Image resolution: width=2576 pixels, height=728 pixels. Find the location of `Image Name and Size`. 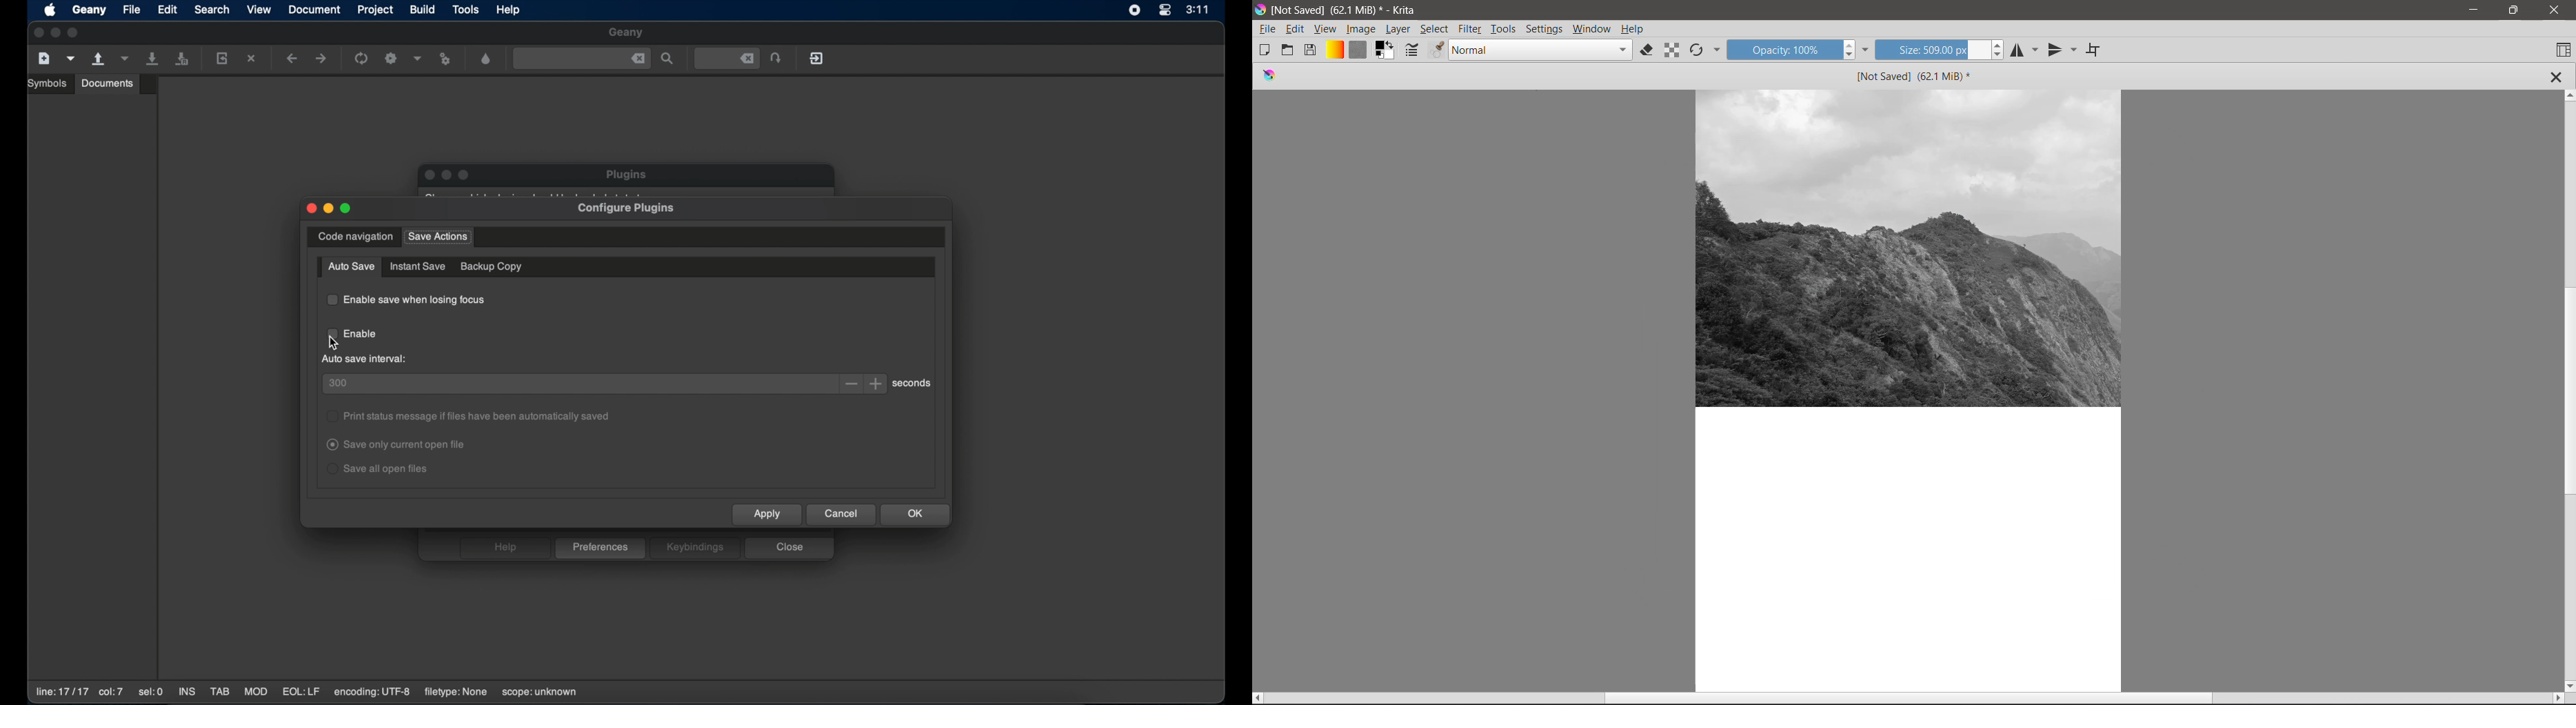

Image Name and Size is located at coordinates (1911, 76).